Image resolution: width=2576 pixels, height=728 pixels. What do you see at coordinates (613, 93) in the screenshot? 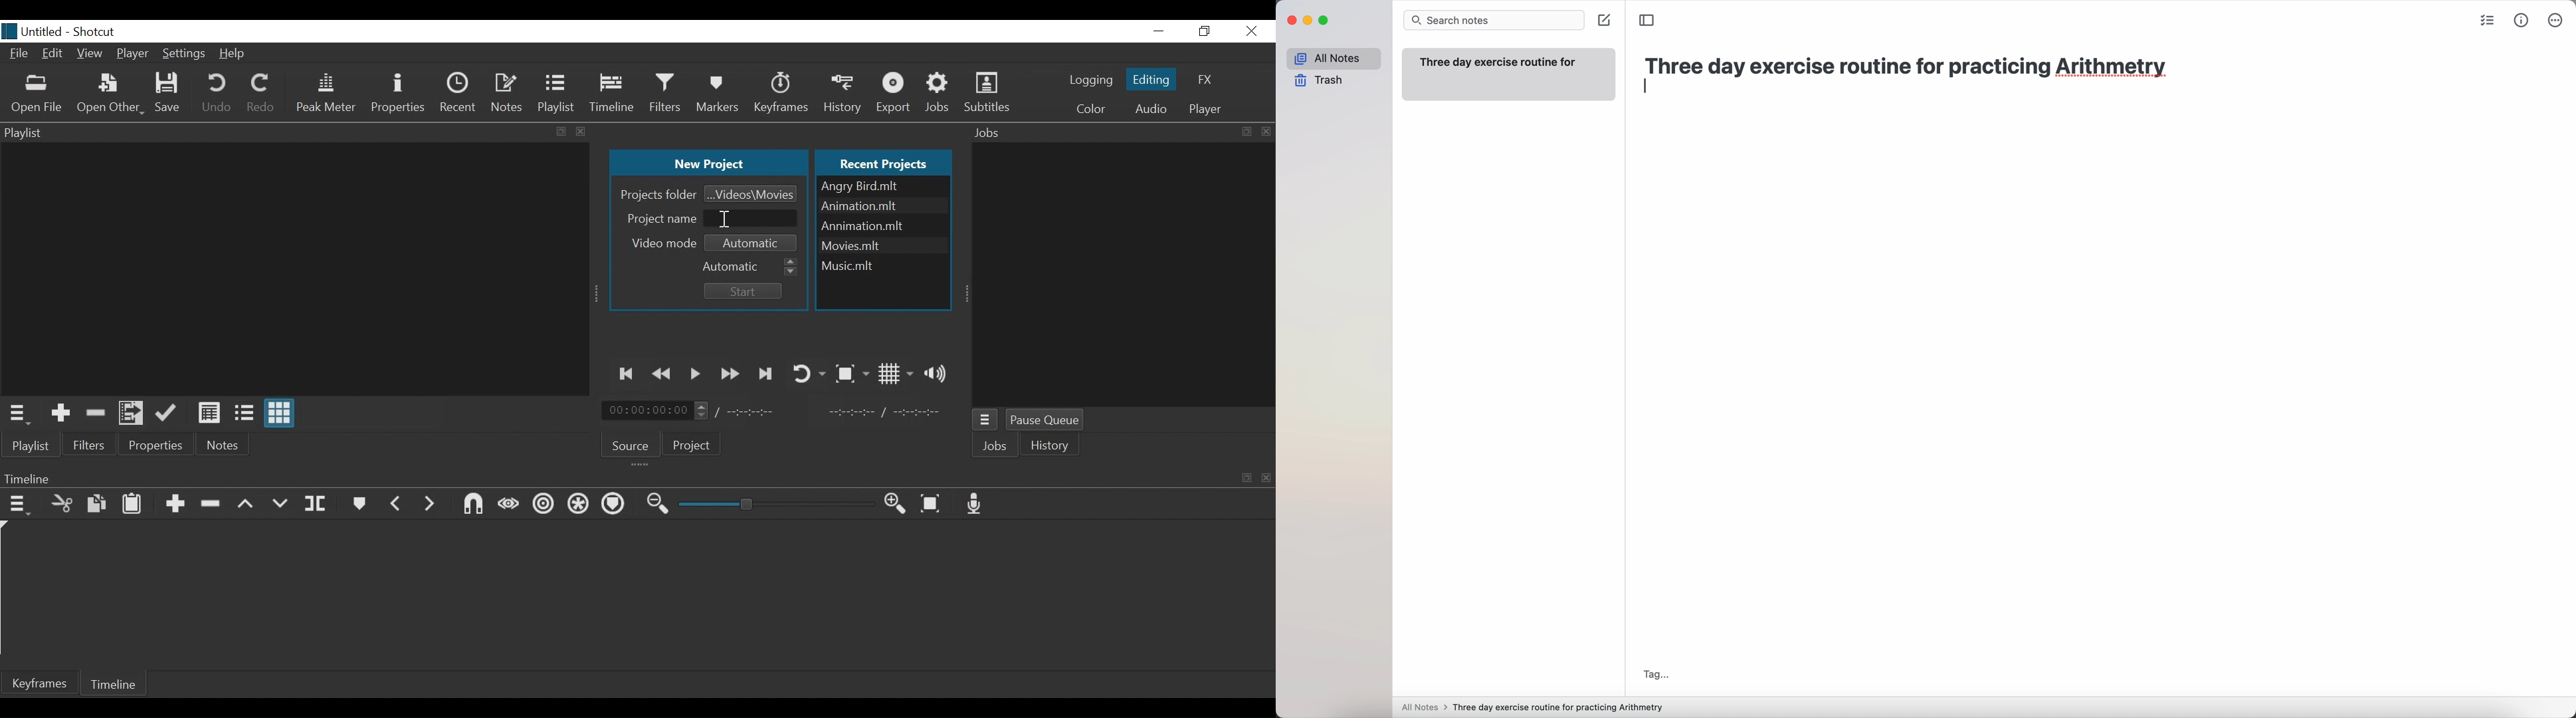
I see `Timeline` at bounding box center [613, 93].